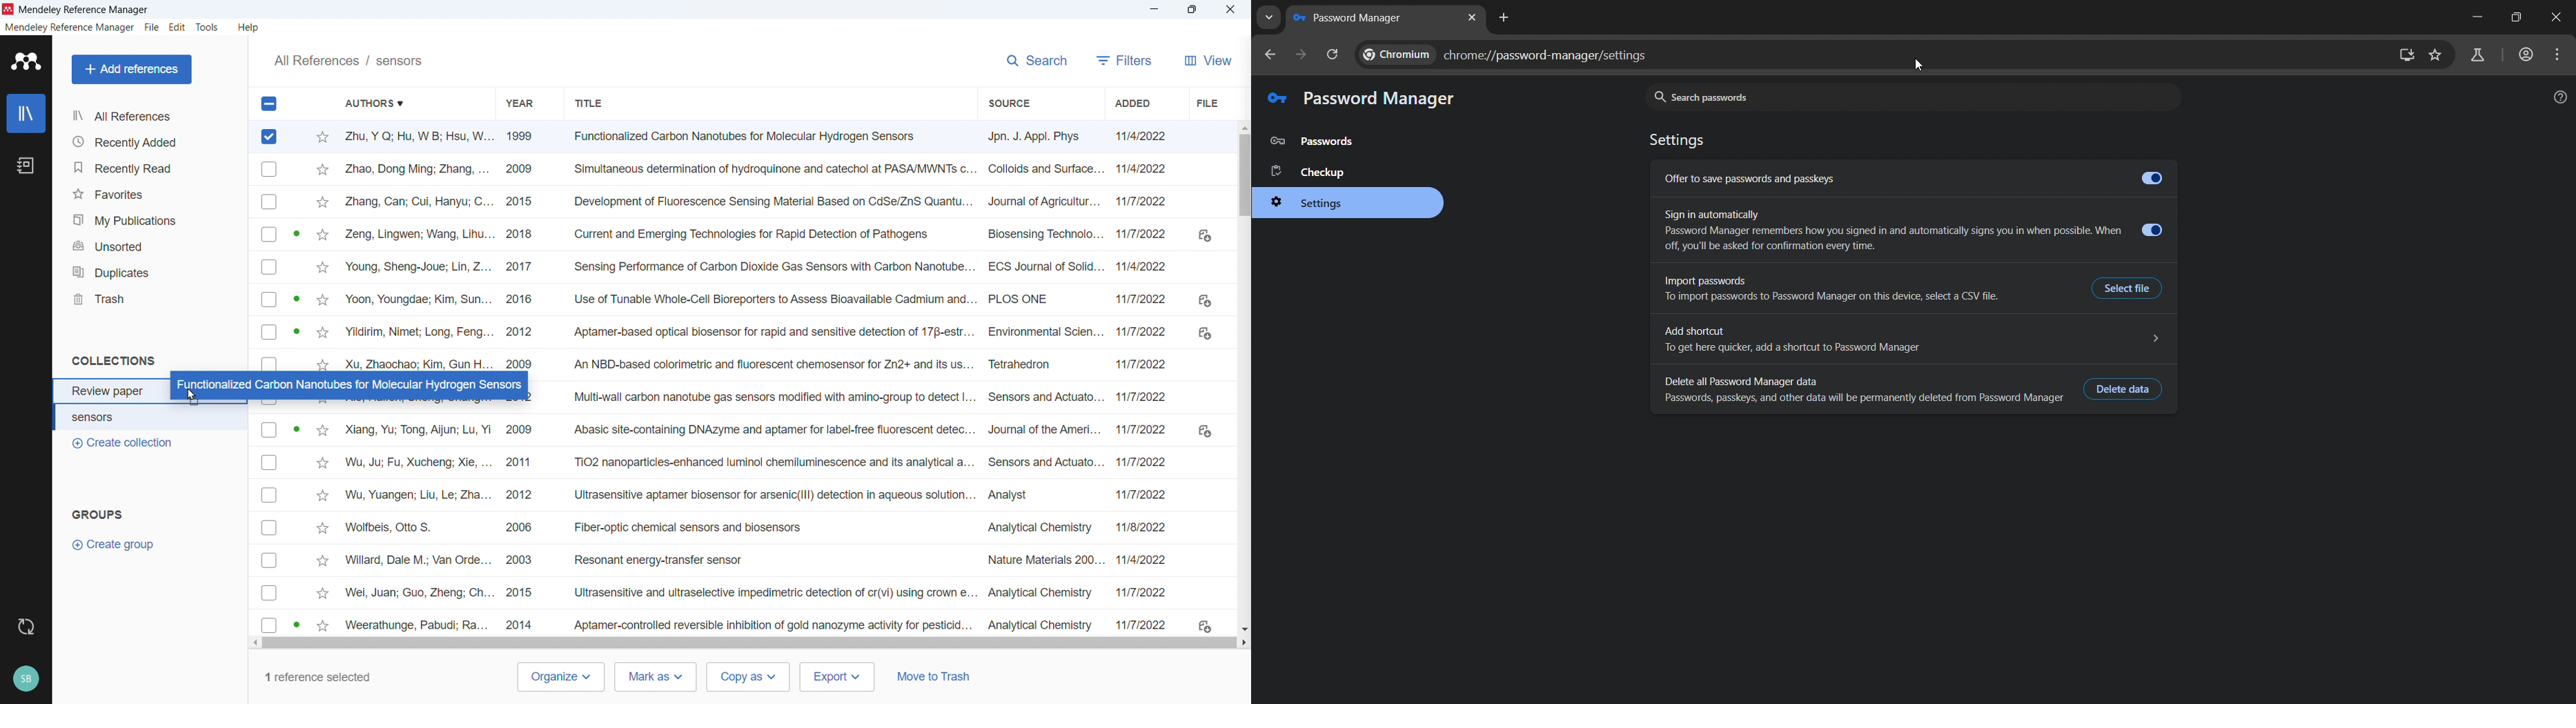 The image size is (2576, 728). Describe the element at coordinates (315, 677) in the screenshot. I see `Number of references is selected` at that location.